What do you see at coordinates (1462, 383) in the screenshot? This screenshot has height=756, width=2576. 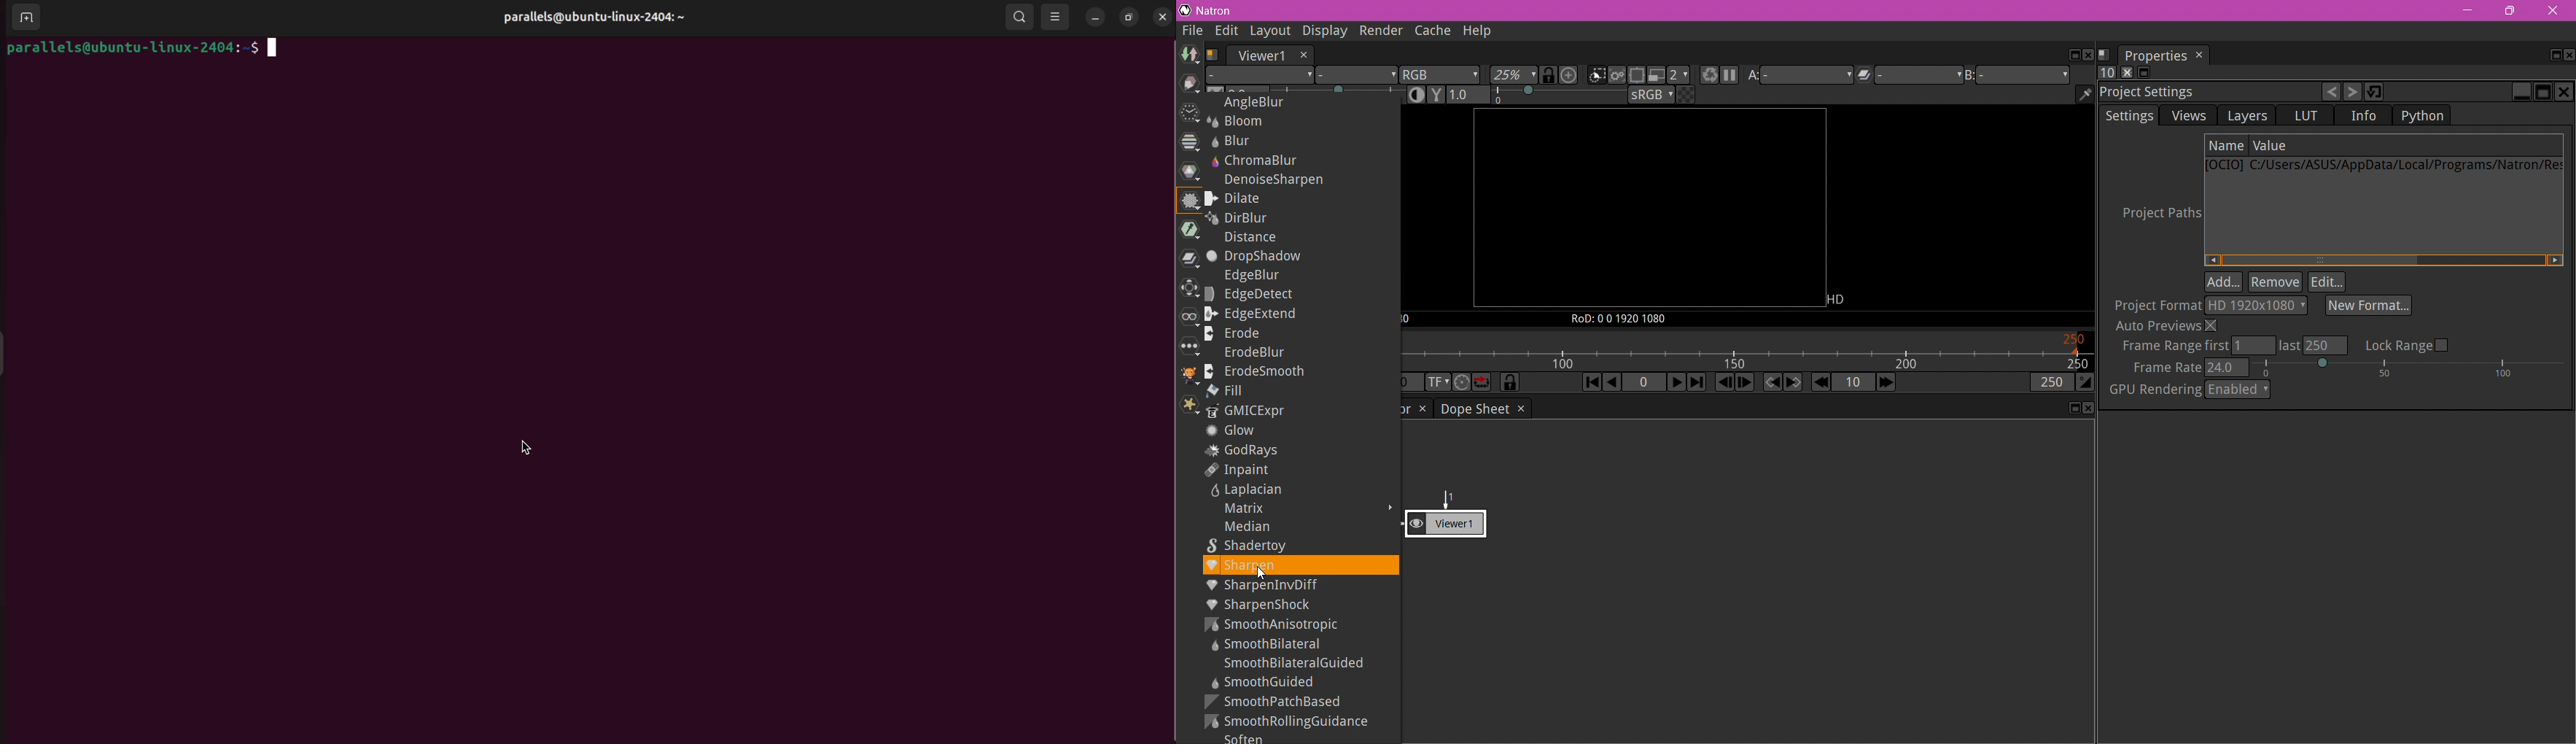 I see `Turbo Mode` at bounding box center [1462, 383].